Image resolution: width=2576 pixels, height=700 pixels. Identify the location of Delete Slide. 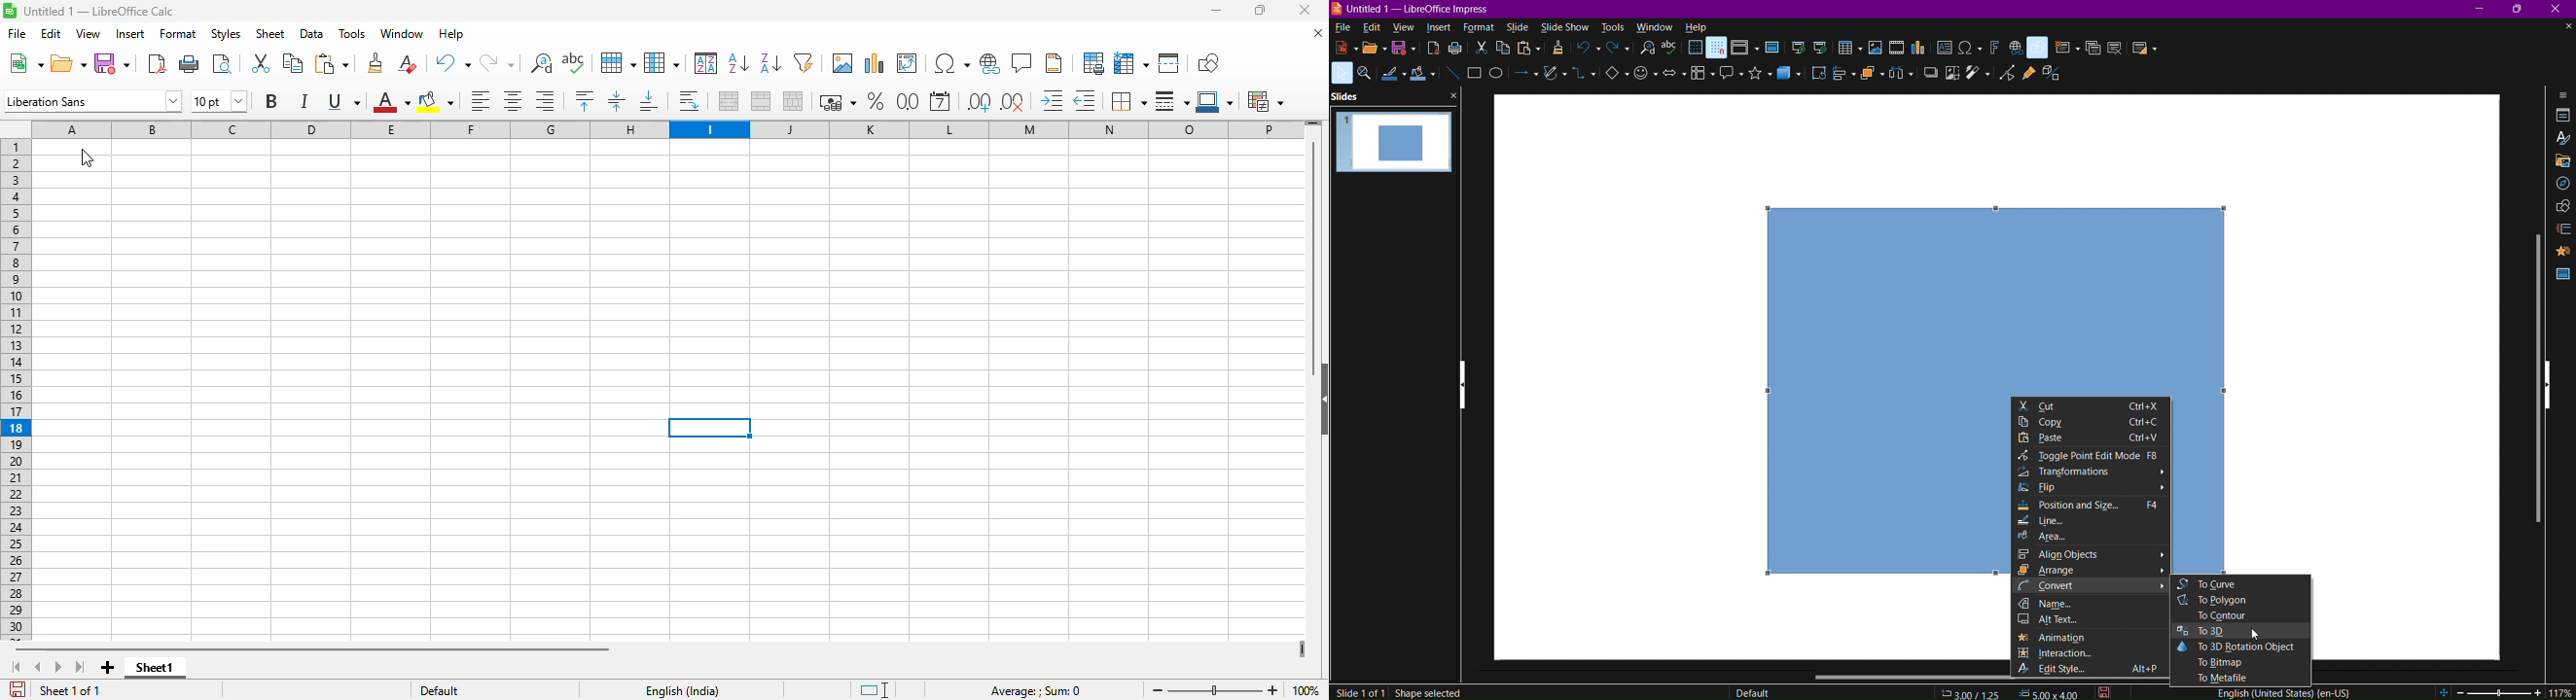
(2116, 47).